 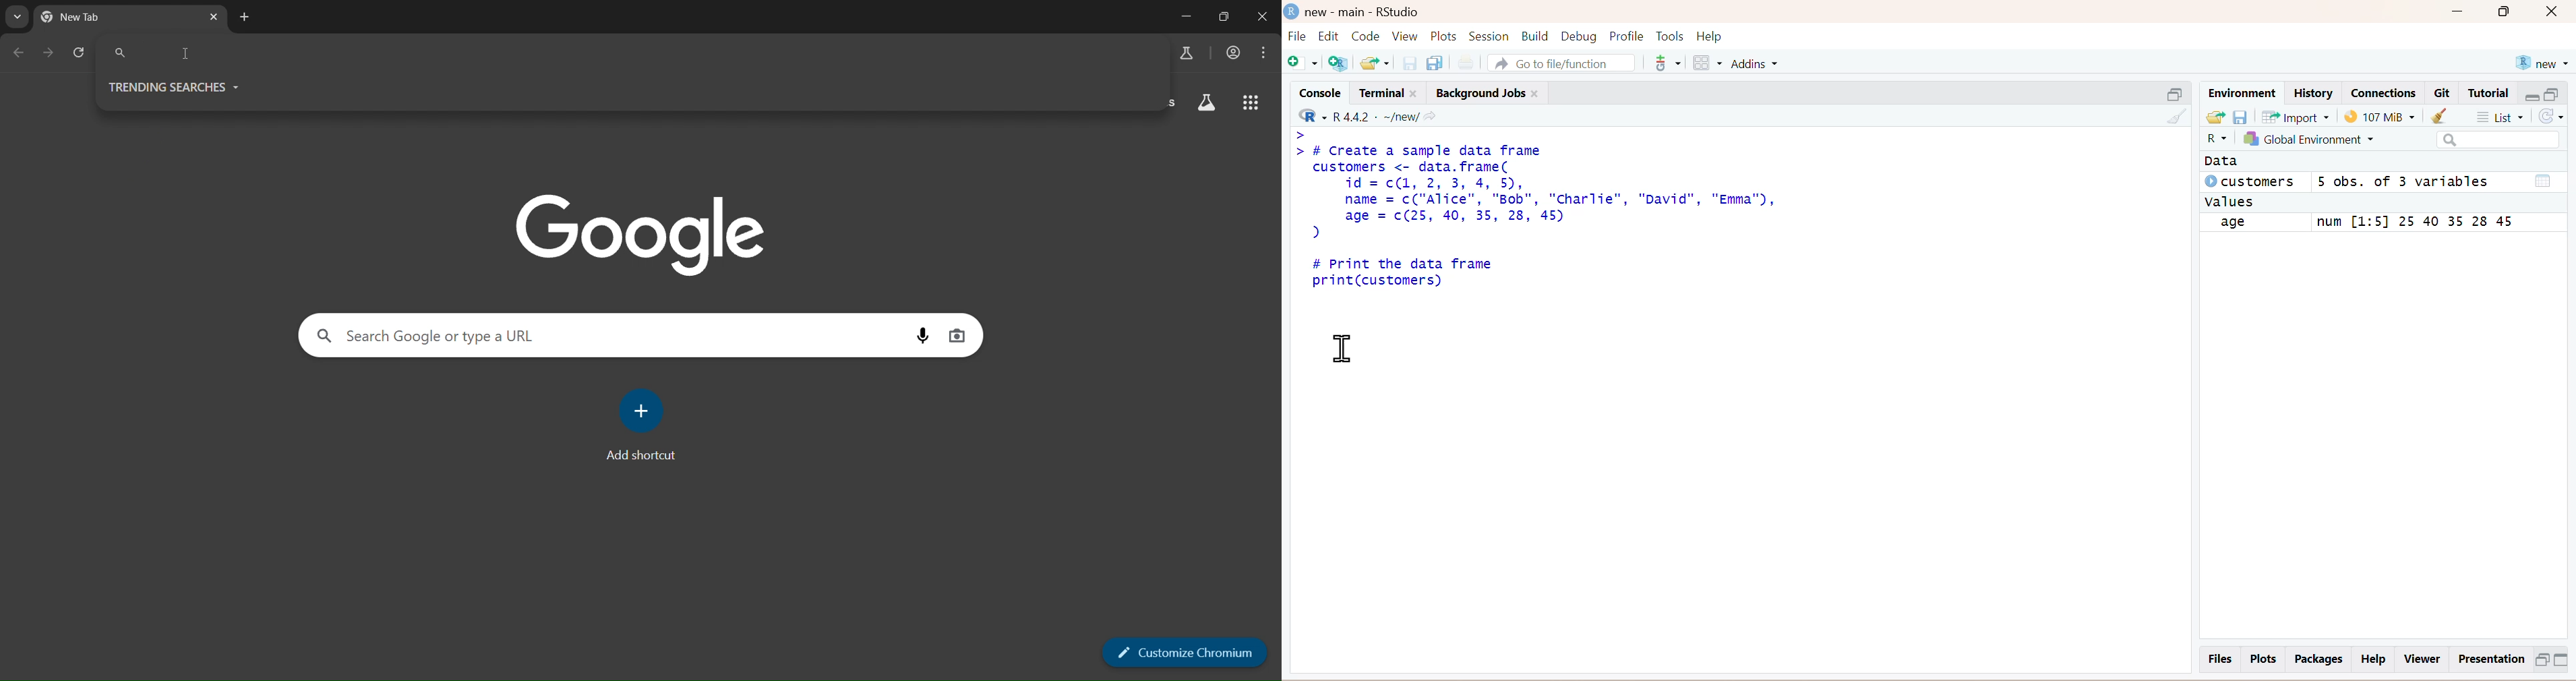 What do you see at coordinates (2263, 659) in the screenshot?
I see `Plots` at bounding box center [2263, 659].